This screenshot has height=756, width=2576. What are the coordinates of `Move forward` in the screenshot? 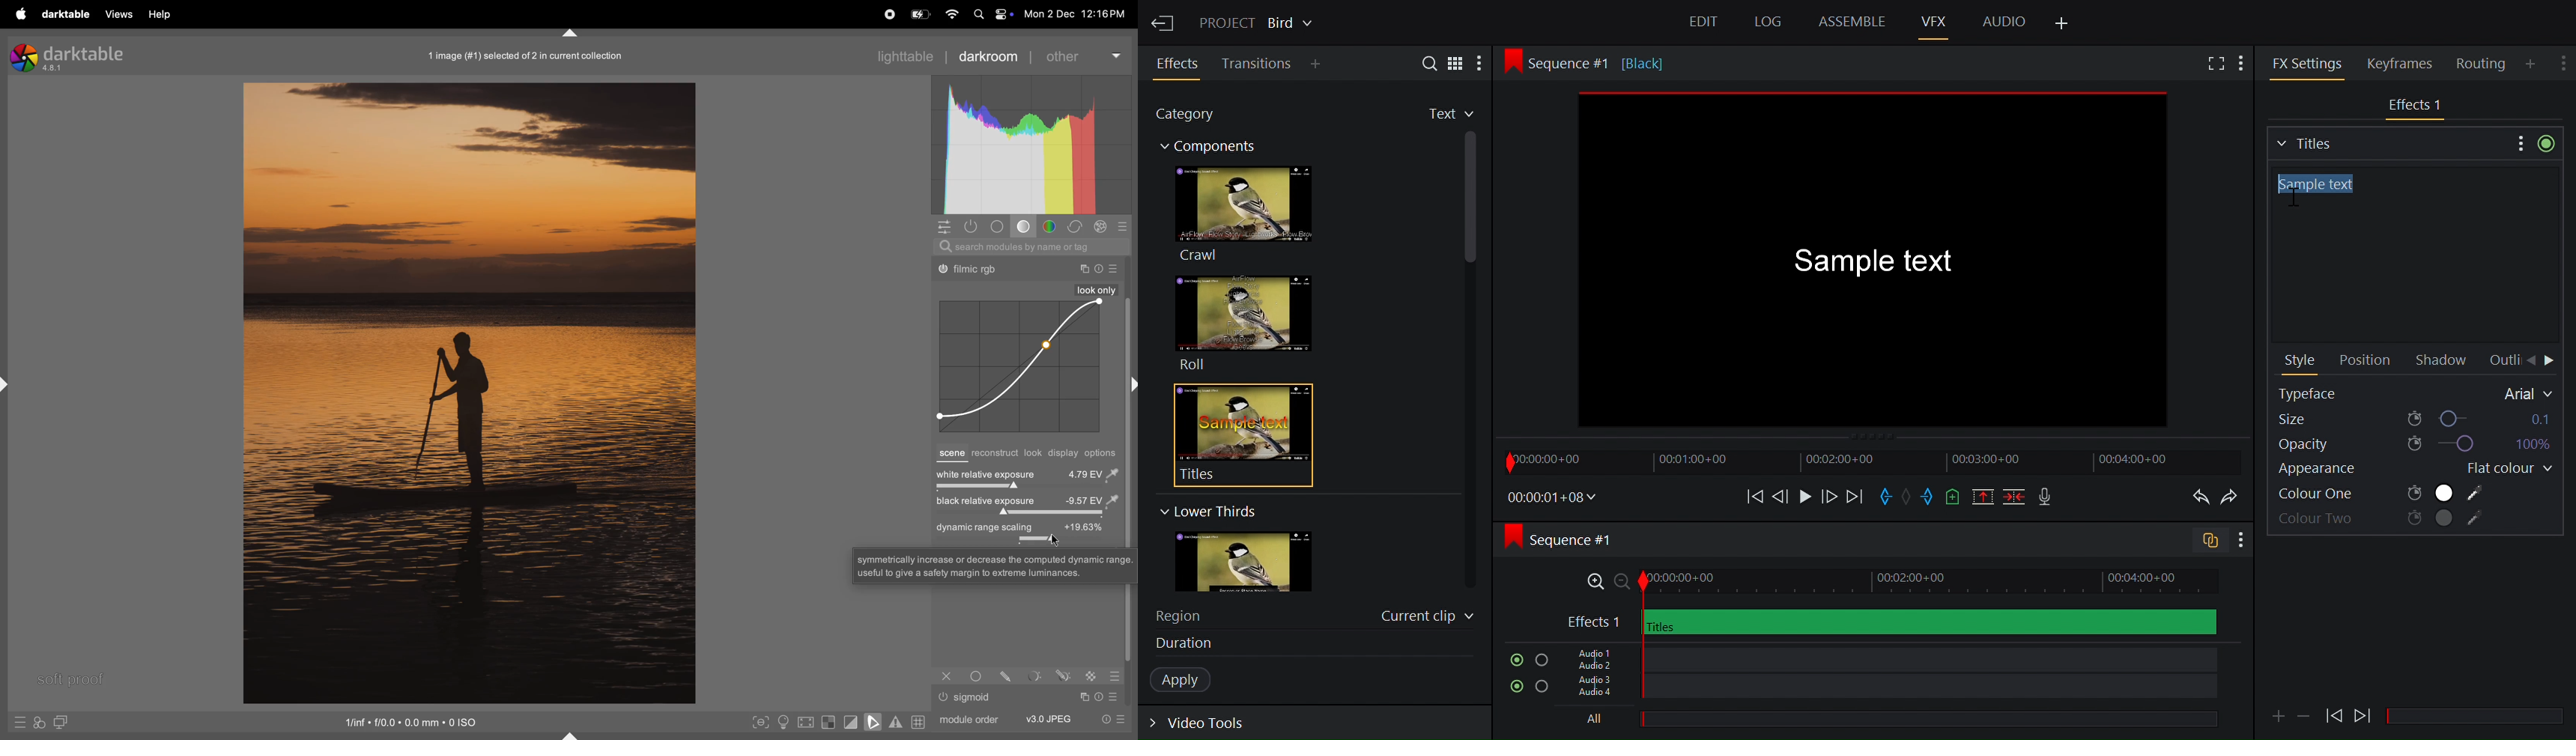 It's located at (1854, 497).